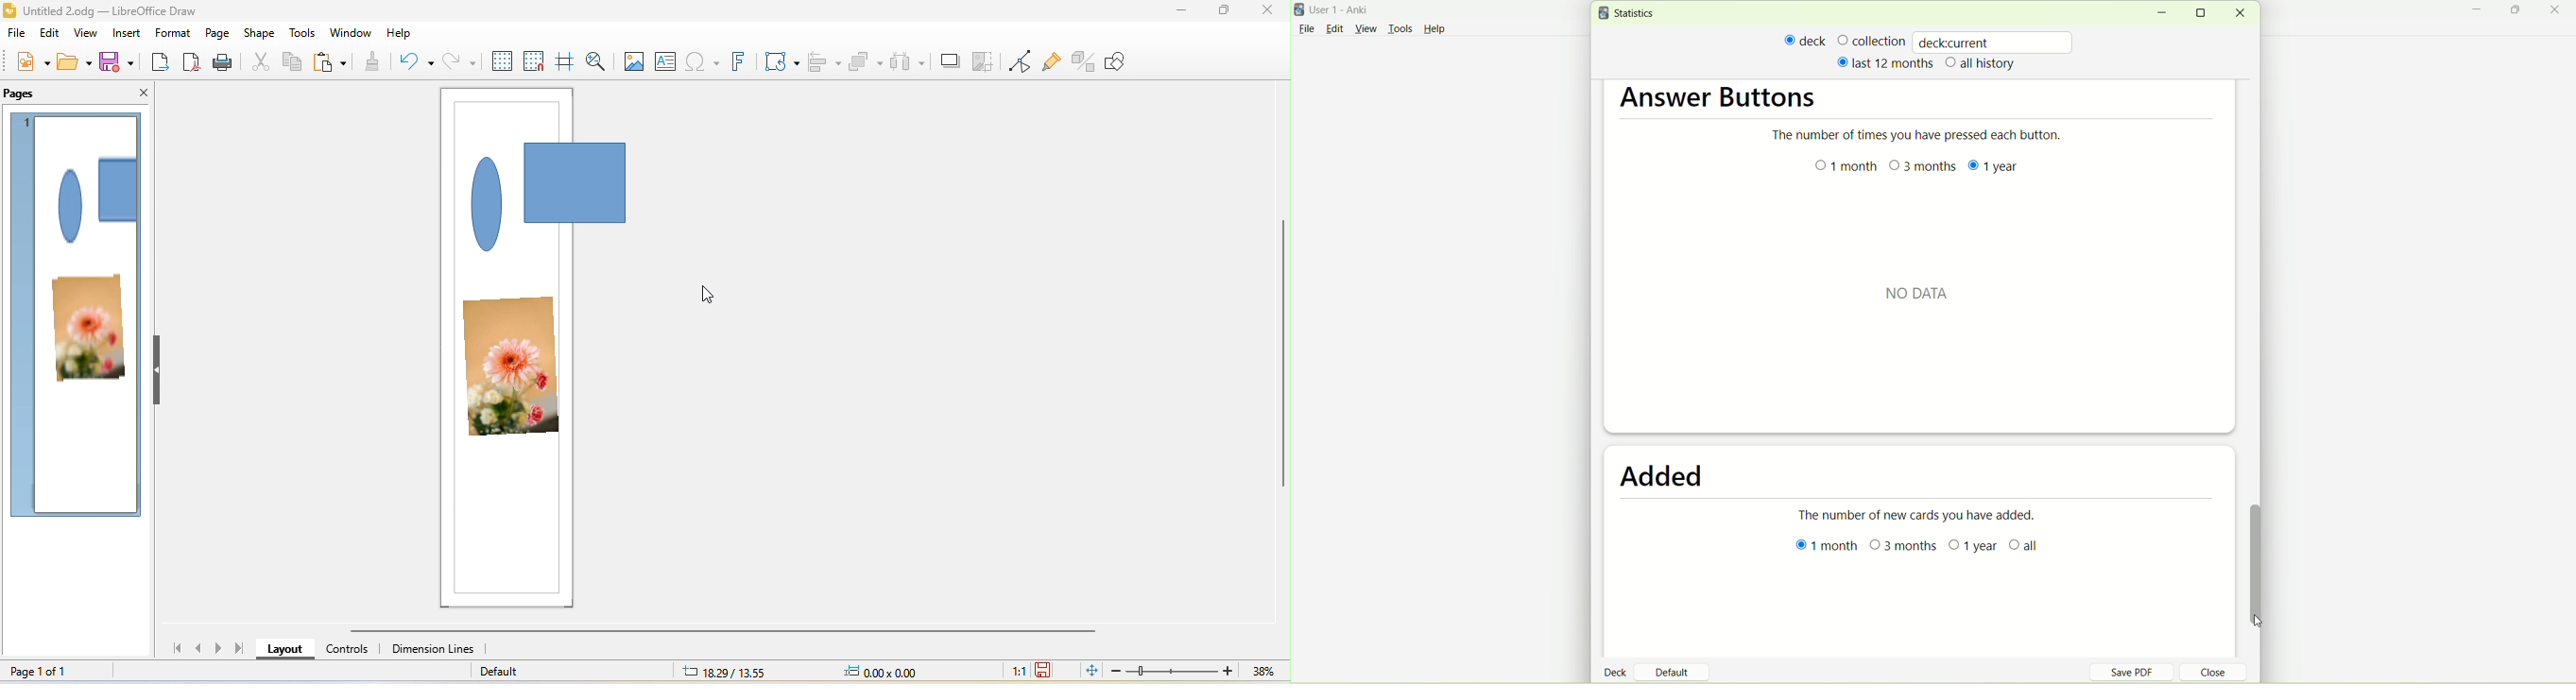 This screenshot has height=700, width=2576. Describe the element at coordinates (783, 61) in the screenshot. I see `transformation` at that location.